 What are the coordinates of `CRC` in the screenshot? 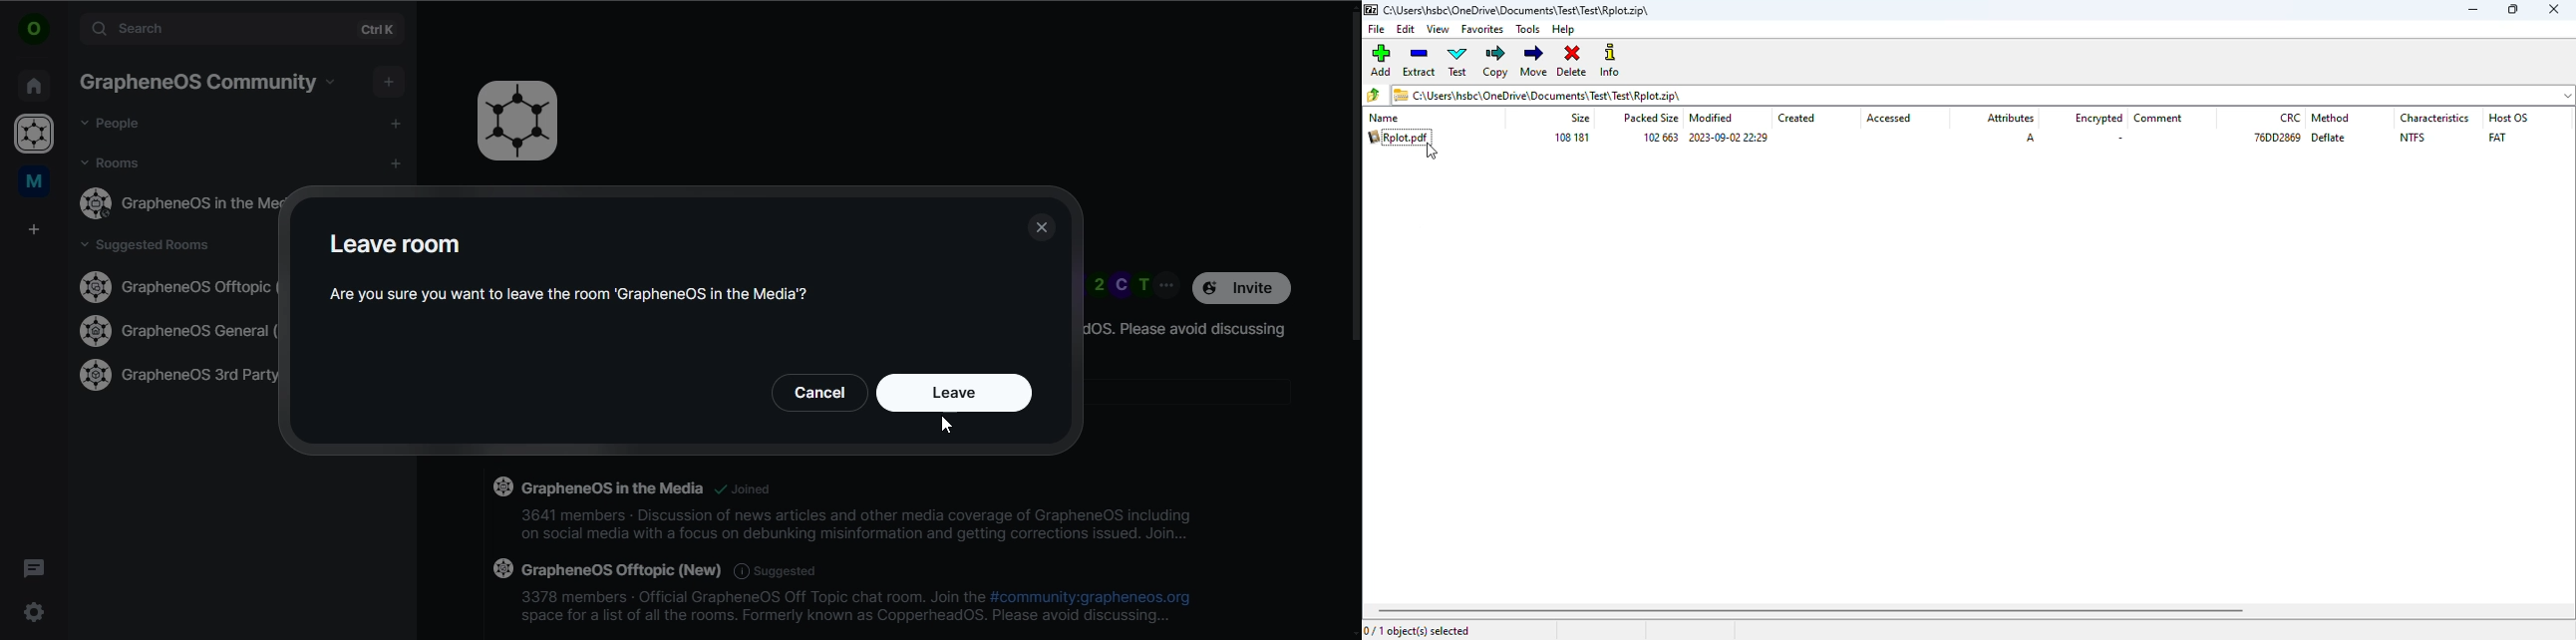 It's located at (2291, 117).